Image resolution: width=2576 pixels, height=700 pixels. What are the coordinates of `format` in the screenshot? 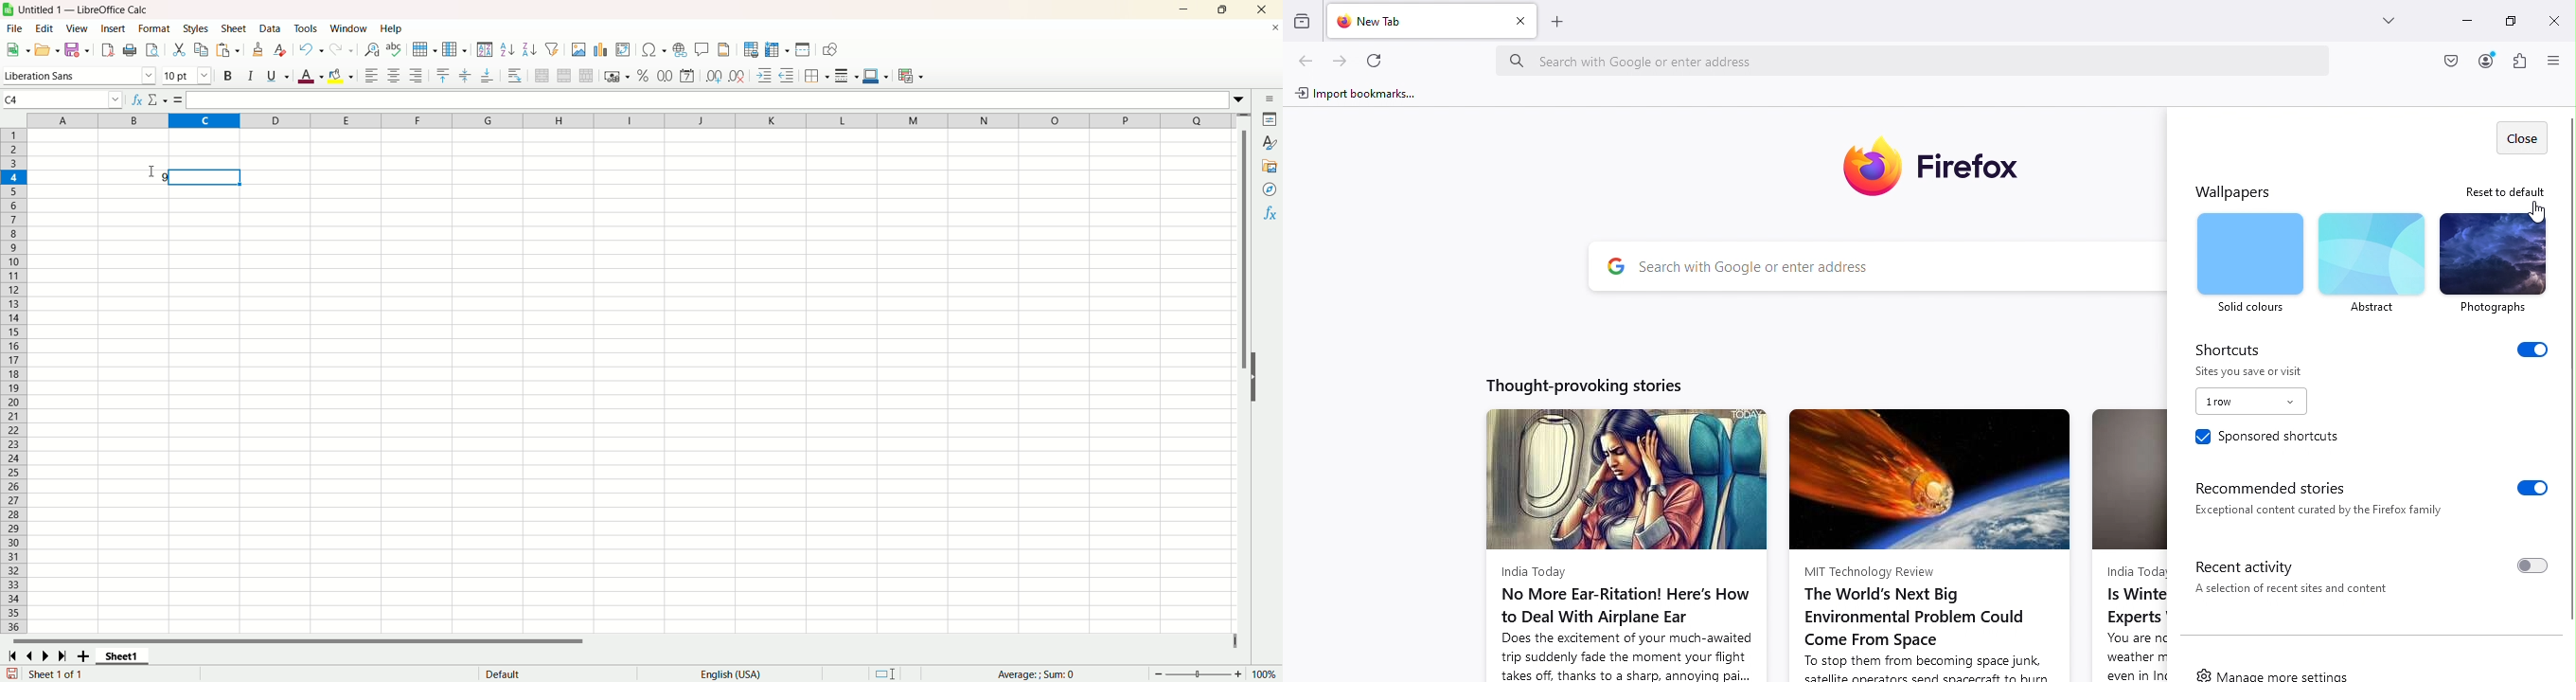 It's located at (154, 28).